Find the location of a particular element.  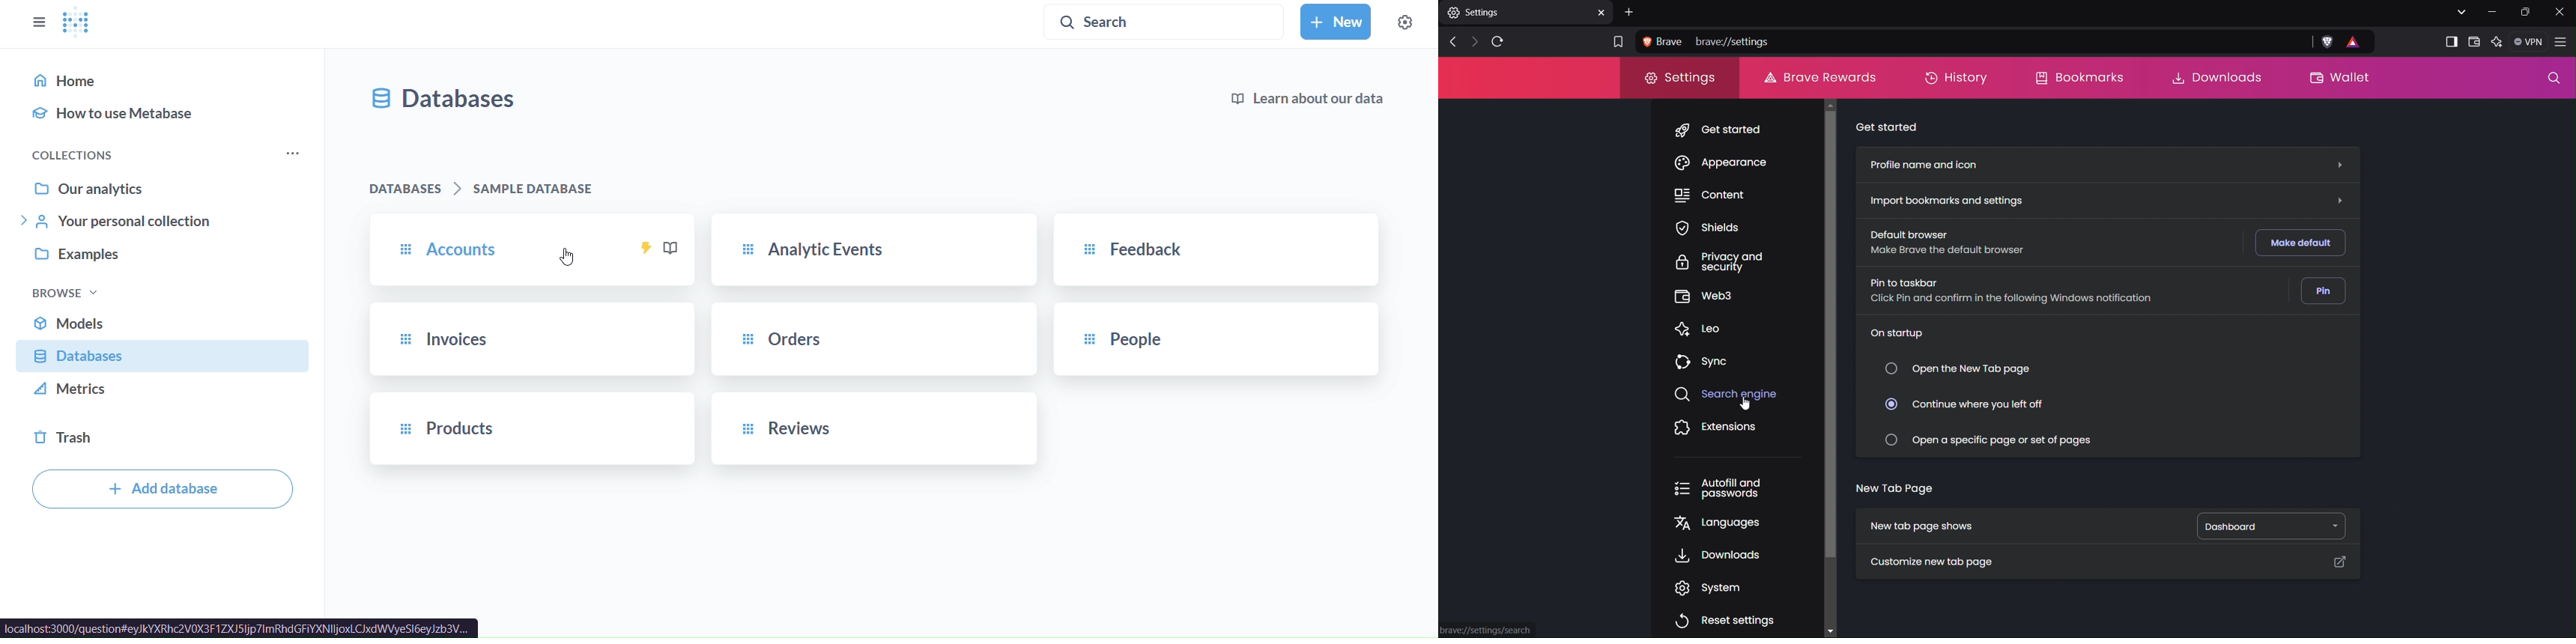

your personal collection is located at coordinates (163, 222).